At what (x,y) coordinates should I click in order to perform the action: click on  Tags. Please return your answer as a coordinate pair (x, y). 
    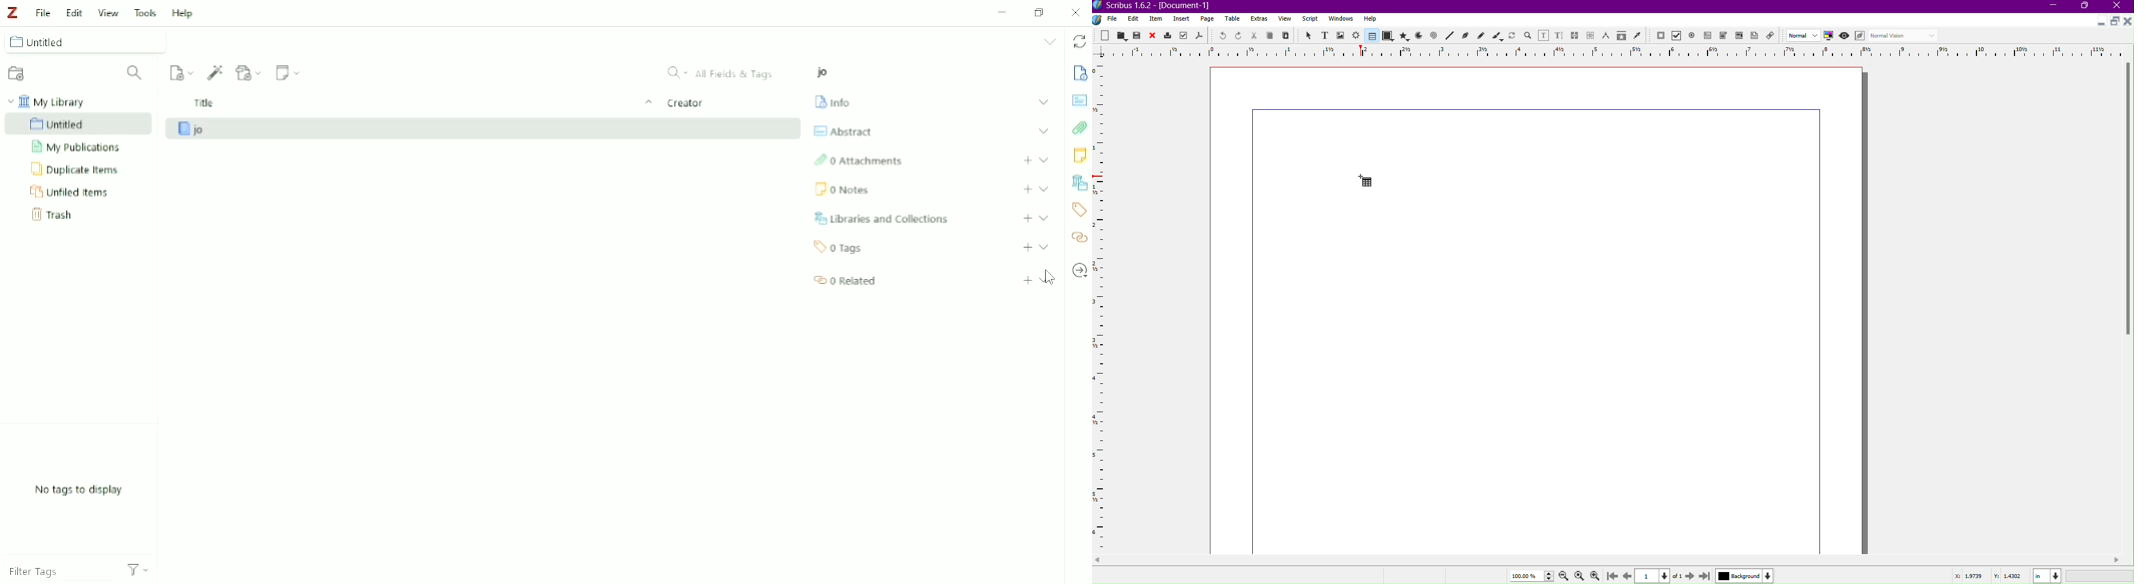
    Looking at the image, I should click on (1080, 210).